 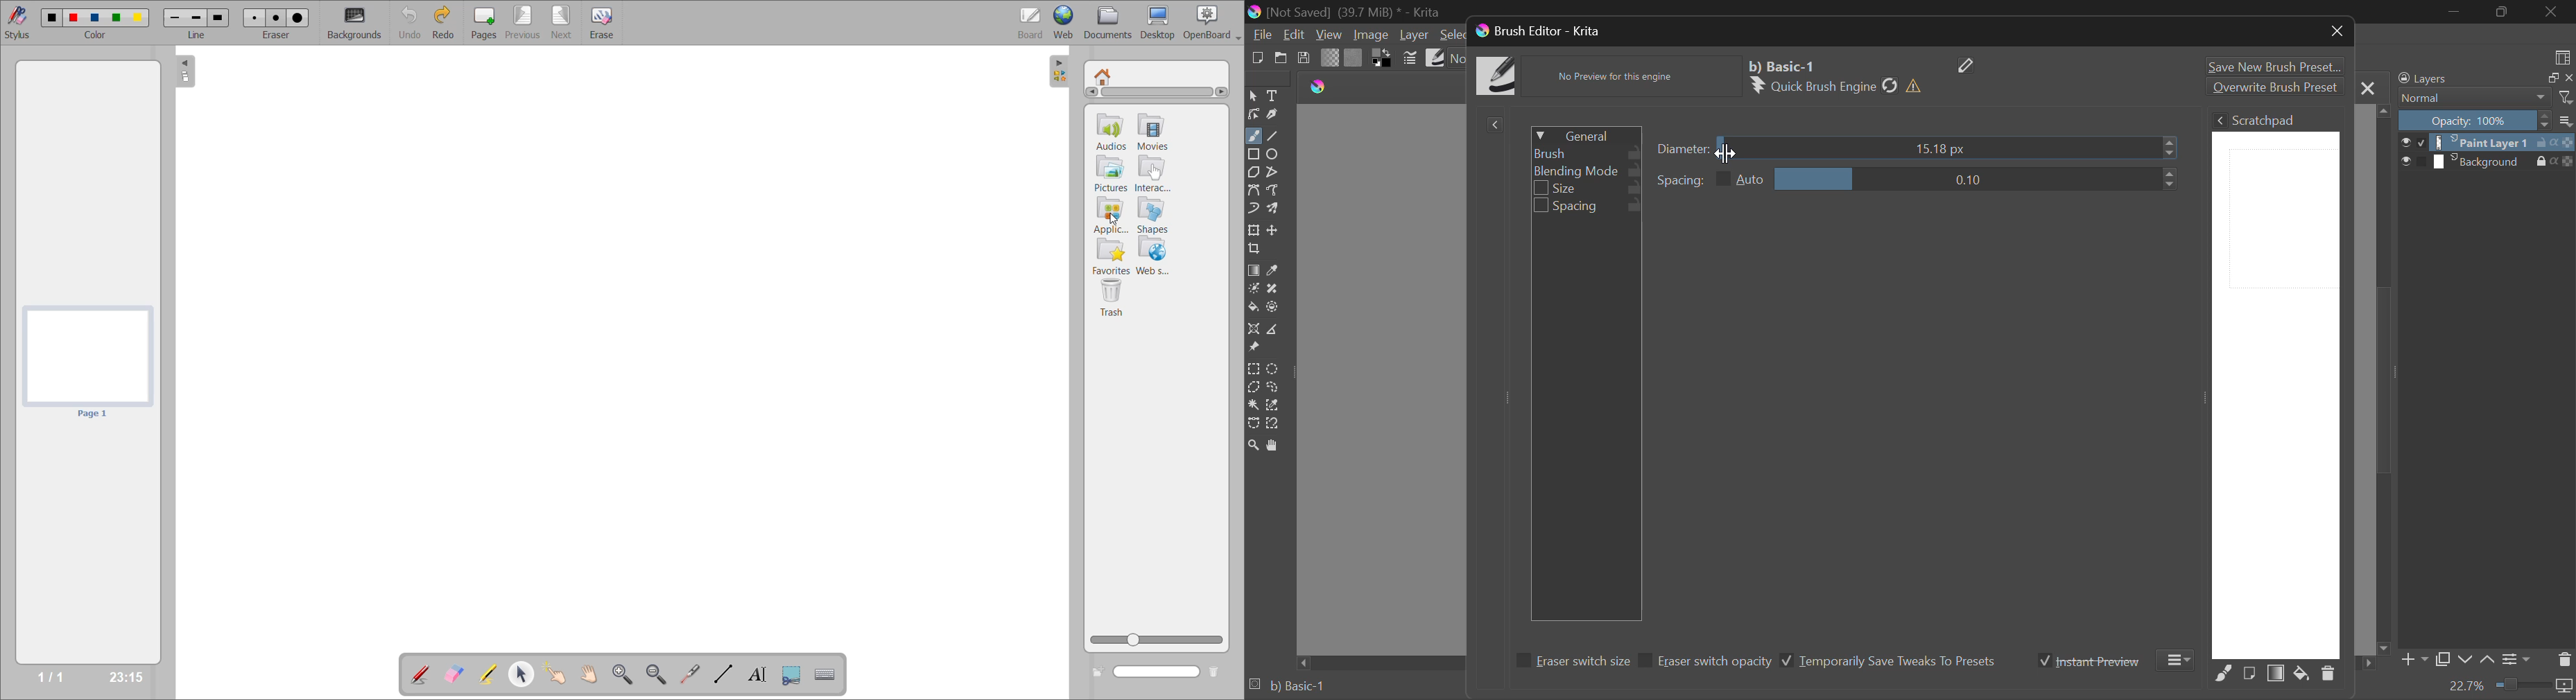 What do you see at coordinates (1273, 289) in the screenshot?
I see `Smart Patch Tool` at bounding box center [1273, 289].